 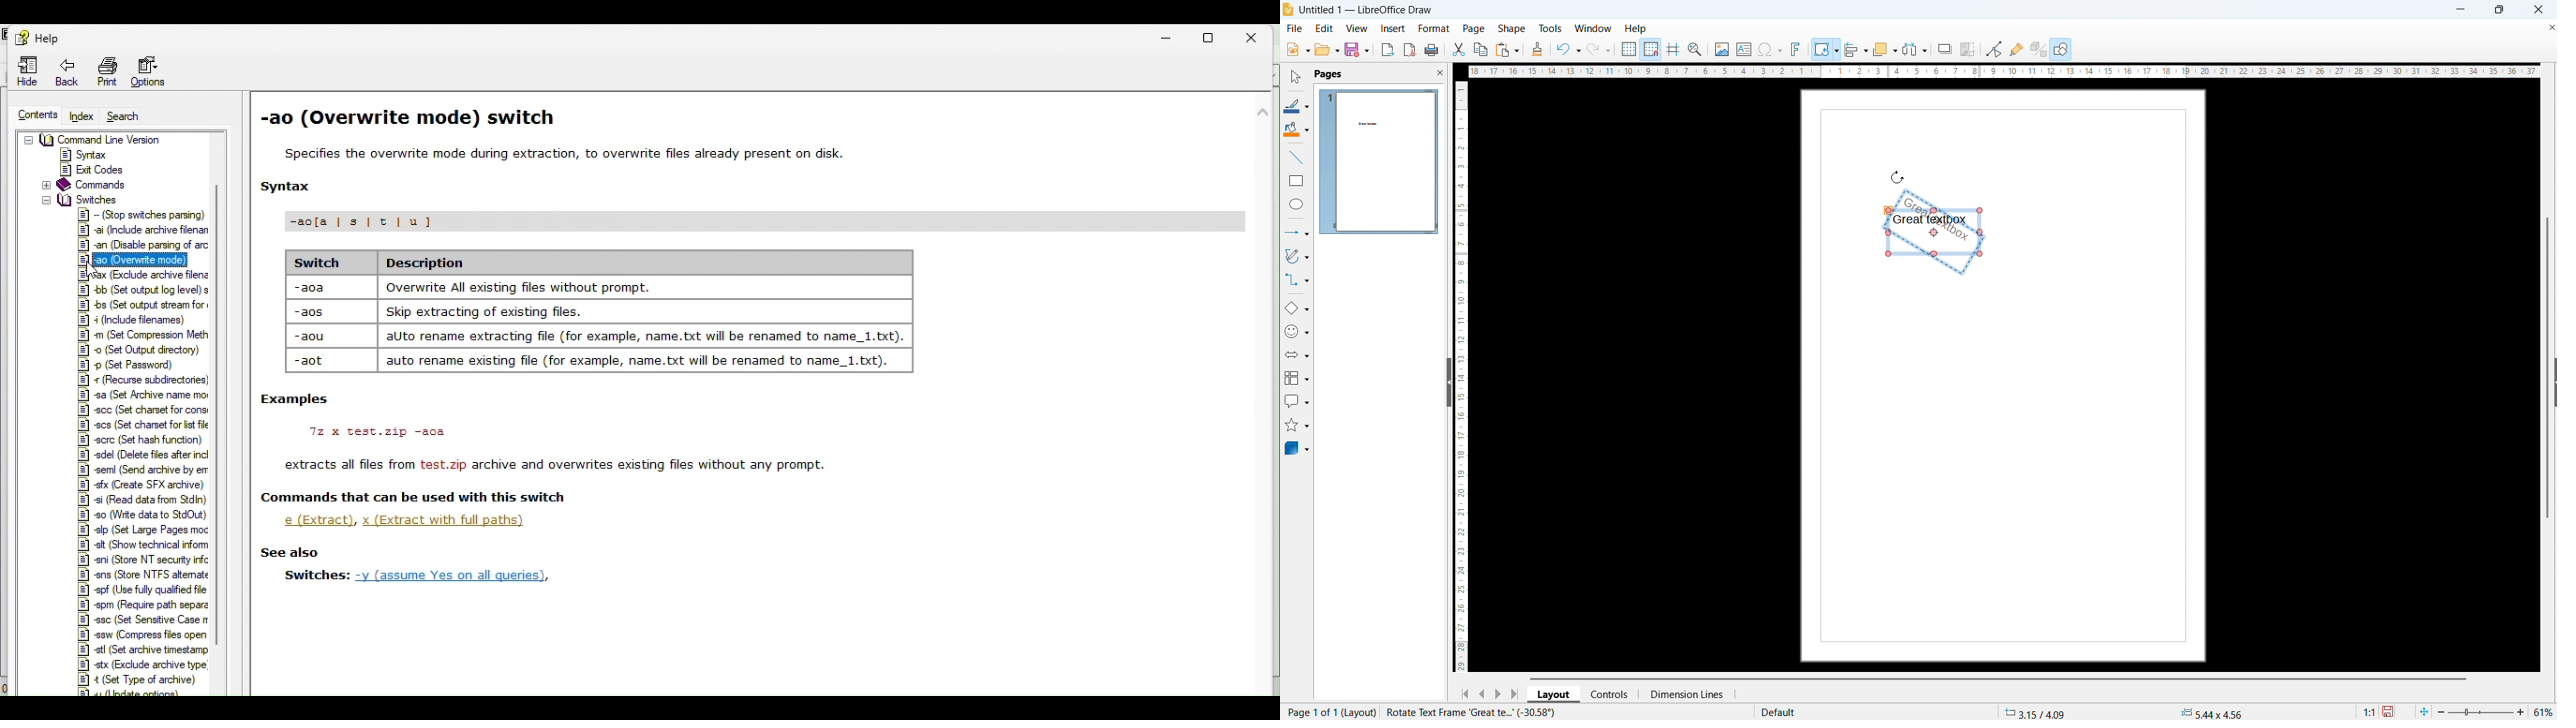 What do you see at coordinates (1995, 49) in the screenshot?
I see `toggle point edit mode` at bounding box center [1995, 49].